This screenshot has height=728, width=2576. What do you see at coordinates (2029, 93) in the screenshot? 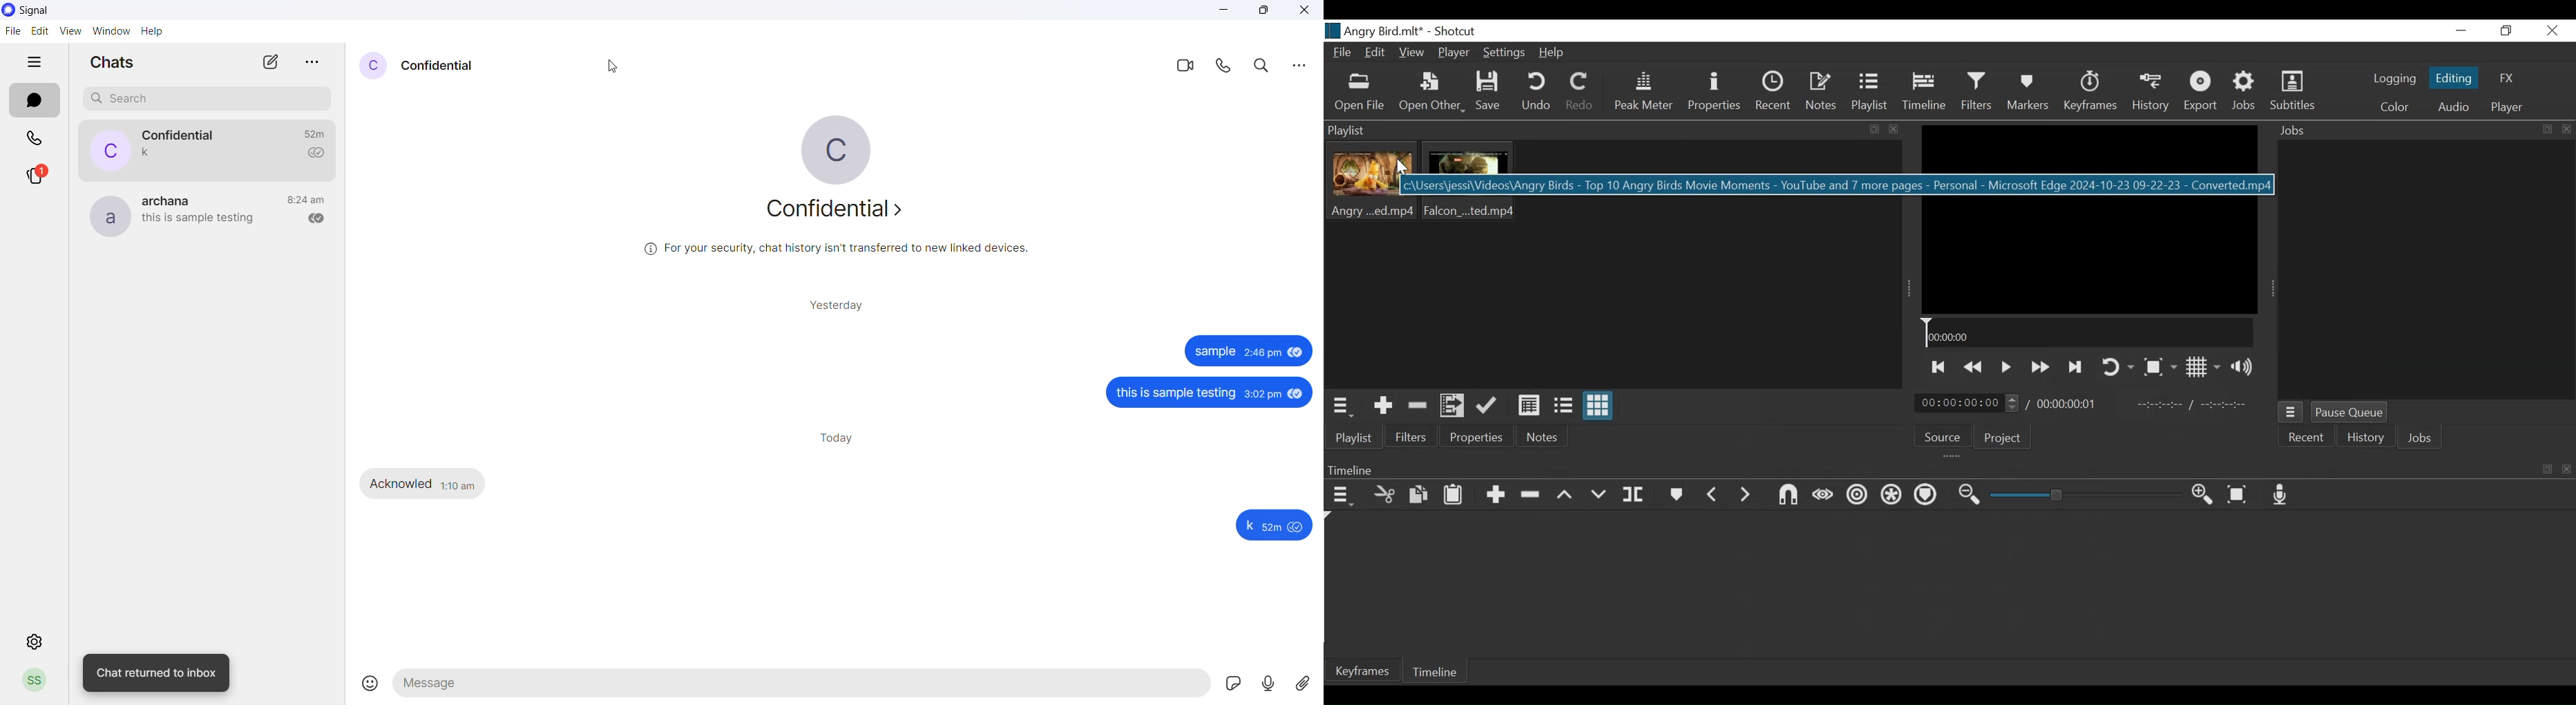
I see `Markers` at bounding box center [2029, 93].